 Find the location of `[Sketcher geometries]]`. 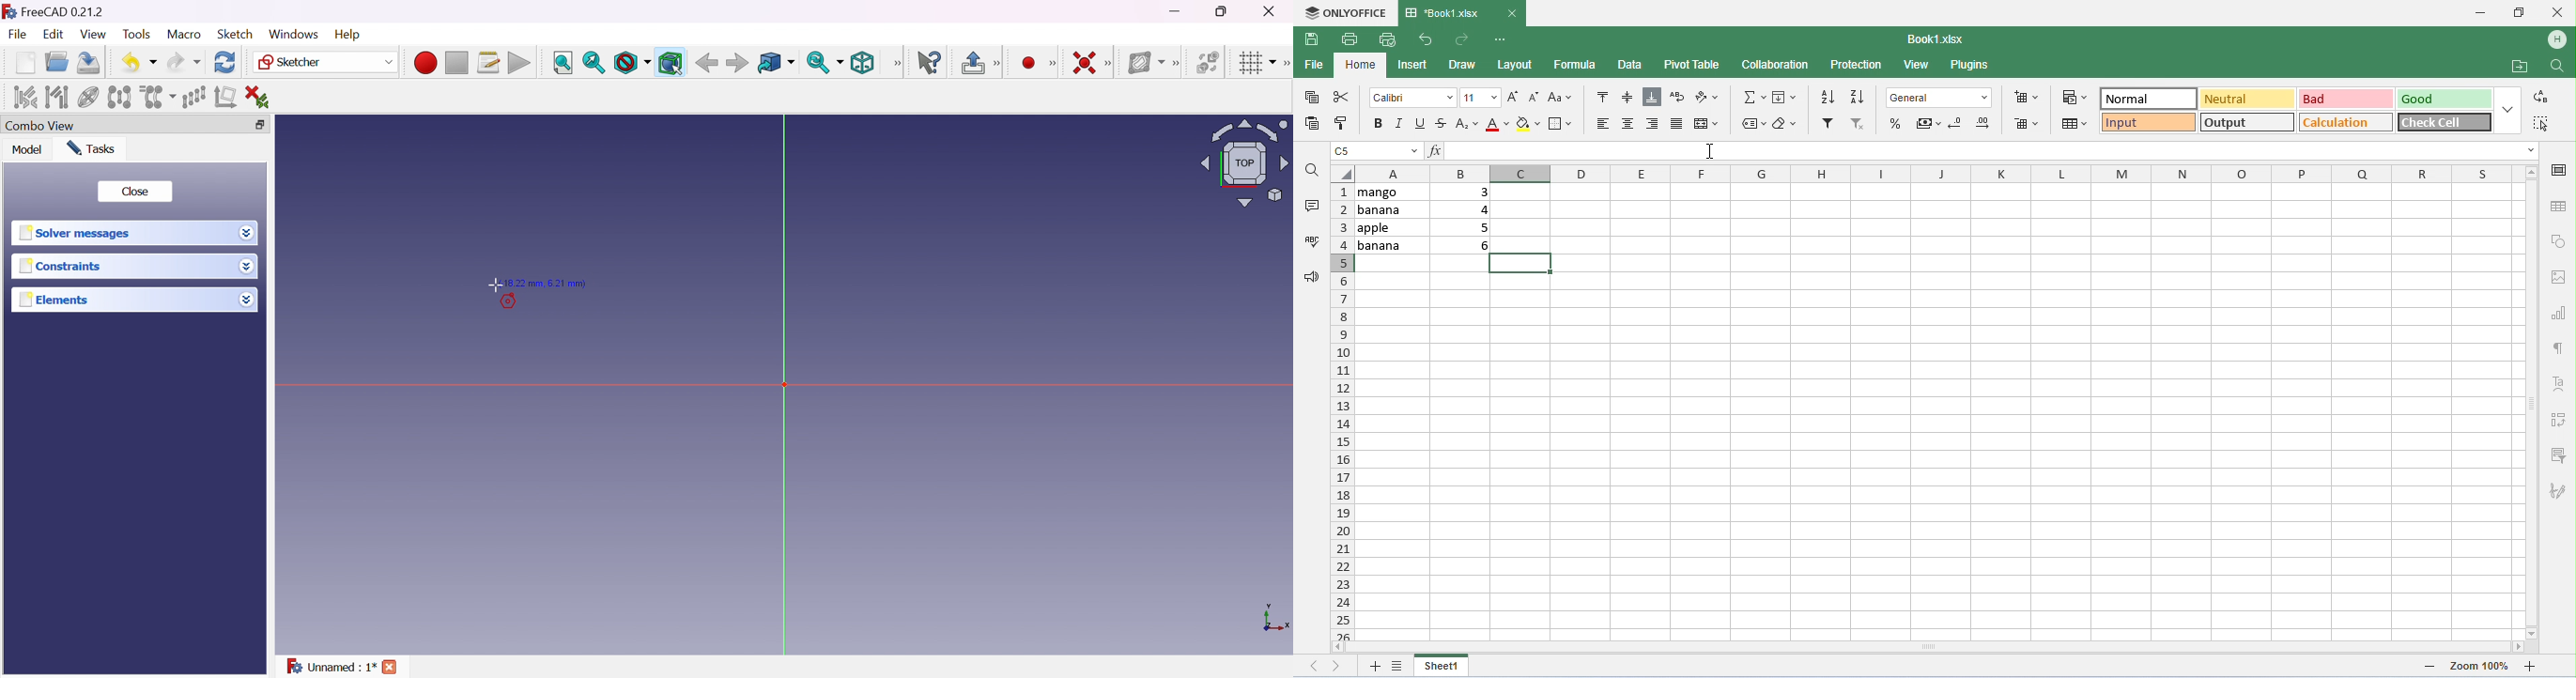

[Sketcher geometries]] is located at coordinates (1053, 63).